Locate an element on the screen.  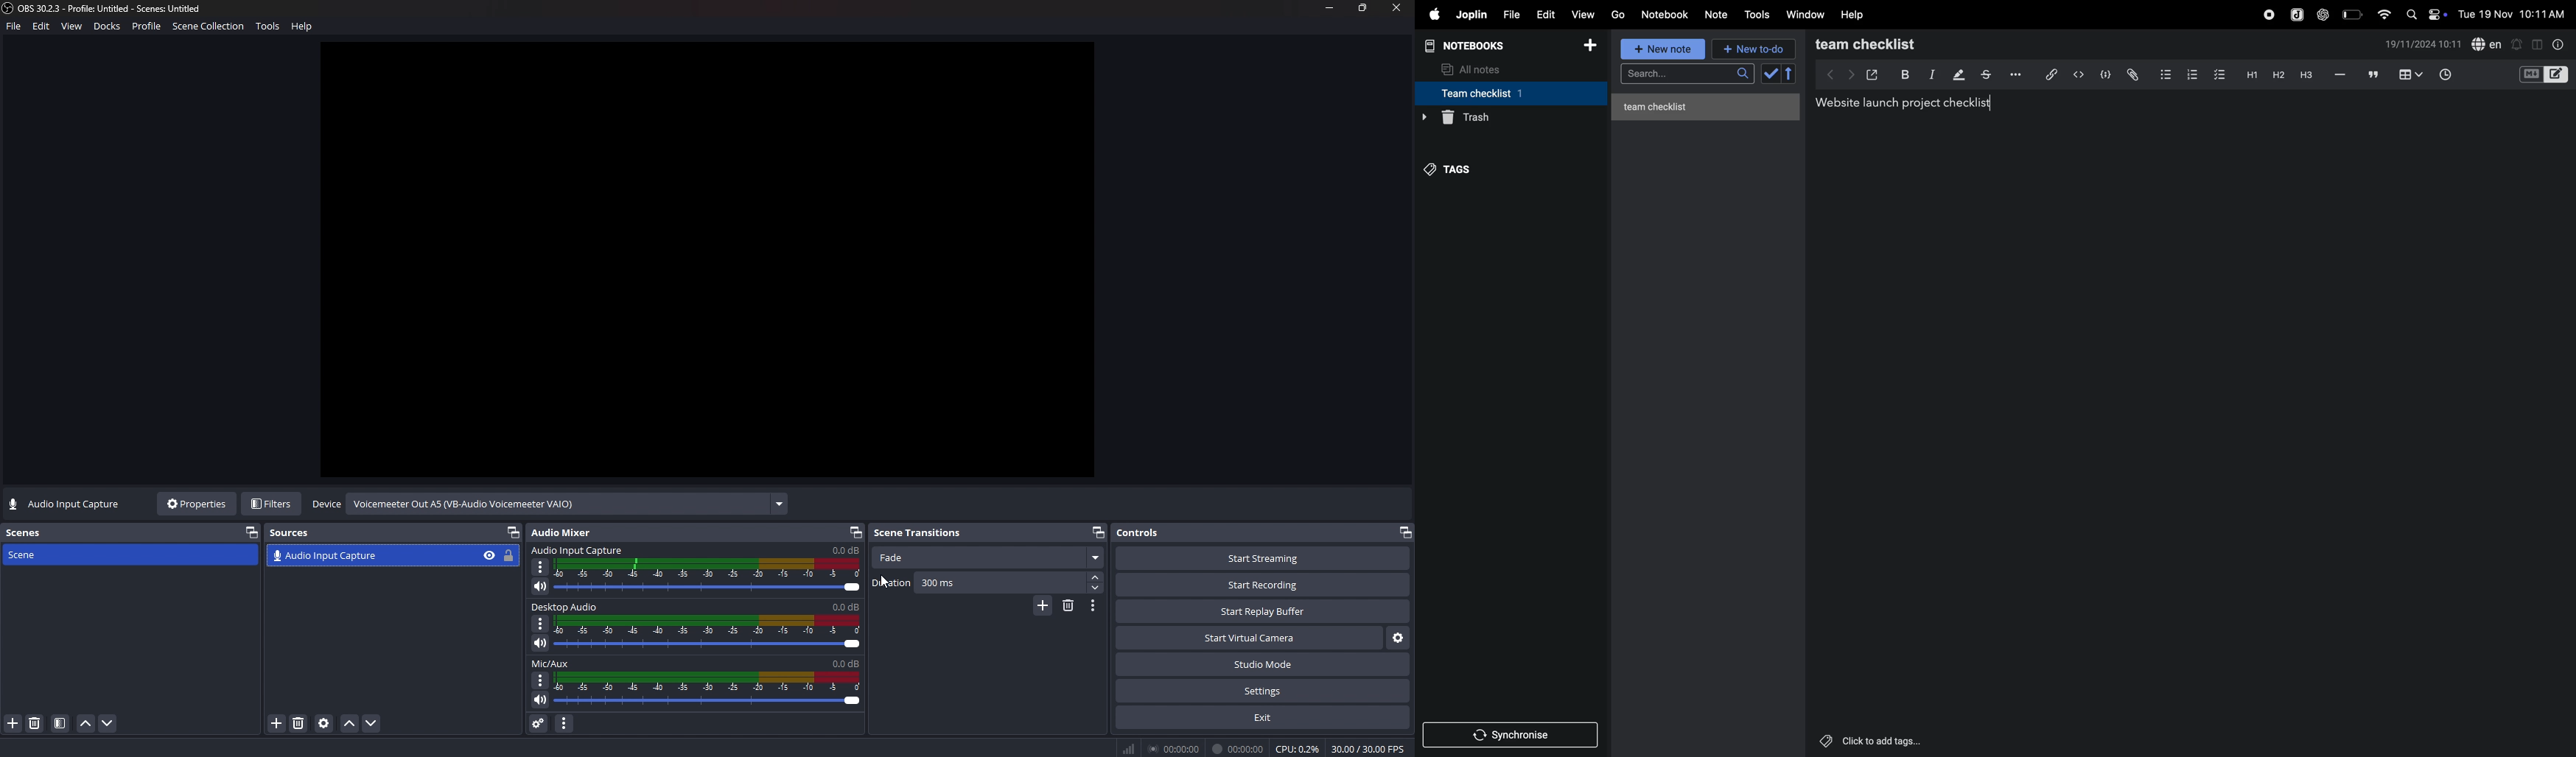
table is located at coordinates (2410, 74).